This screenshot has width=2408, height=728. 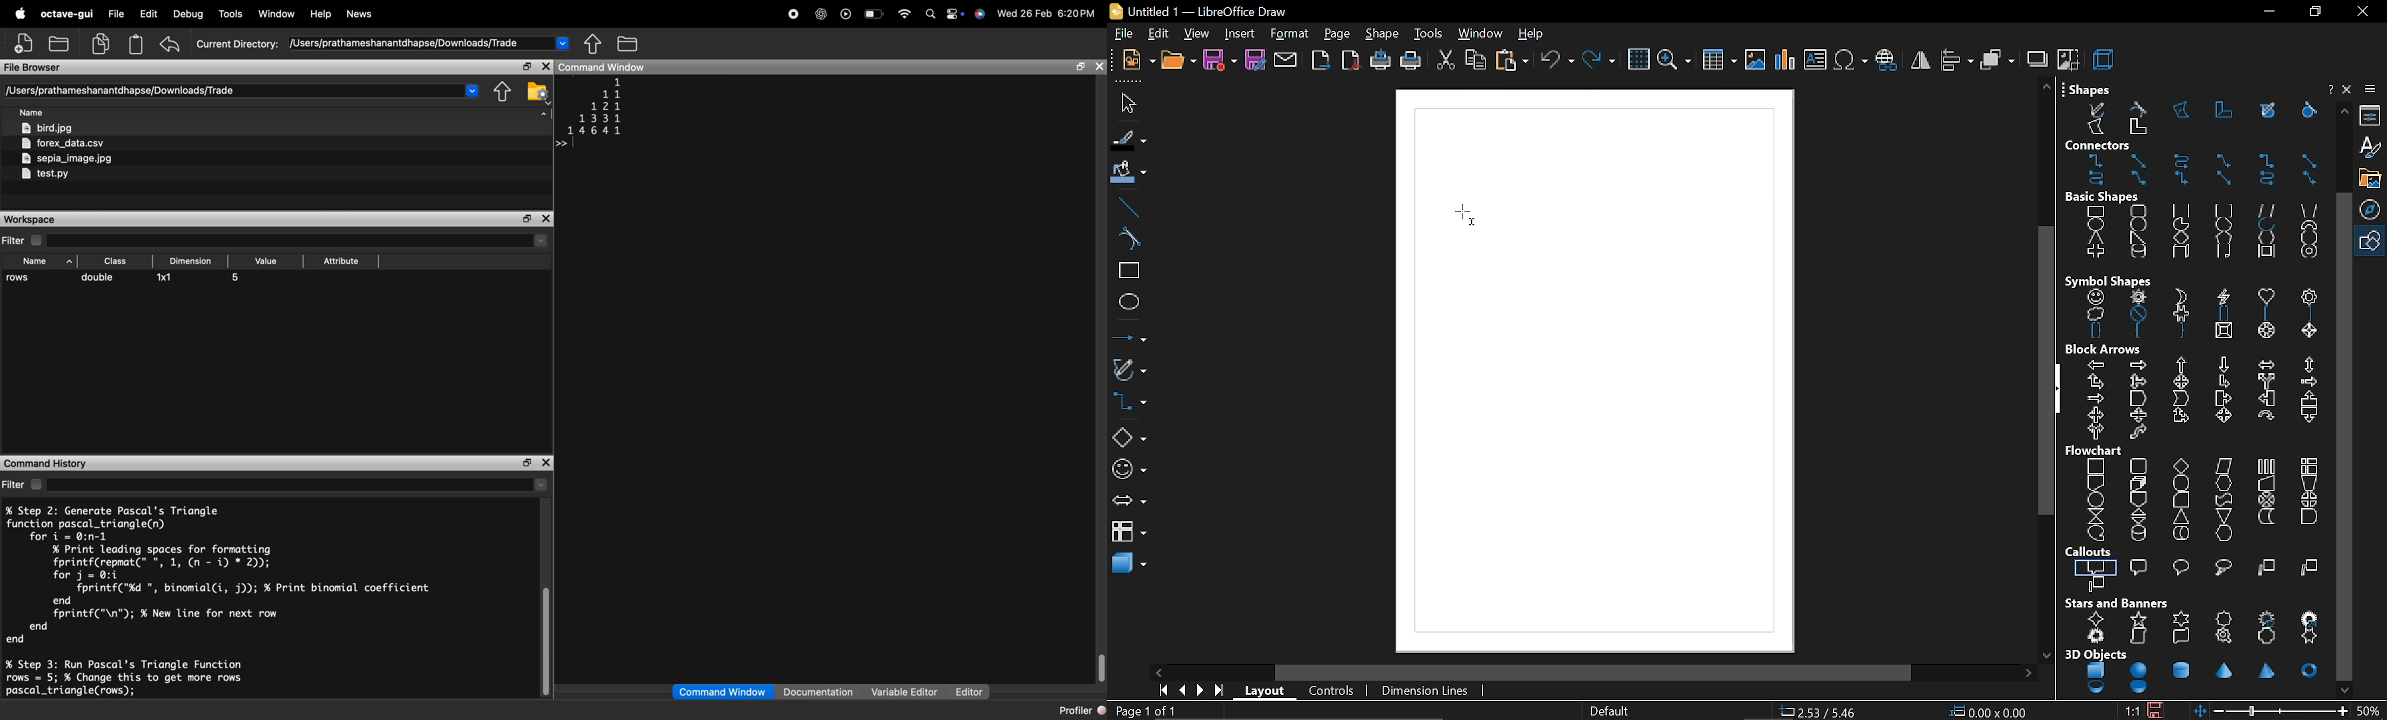 What do you see at coordinates (2183, 365) in the screenshot?
I see `up arrow` at bounding box center [2183, 365].